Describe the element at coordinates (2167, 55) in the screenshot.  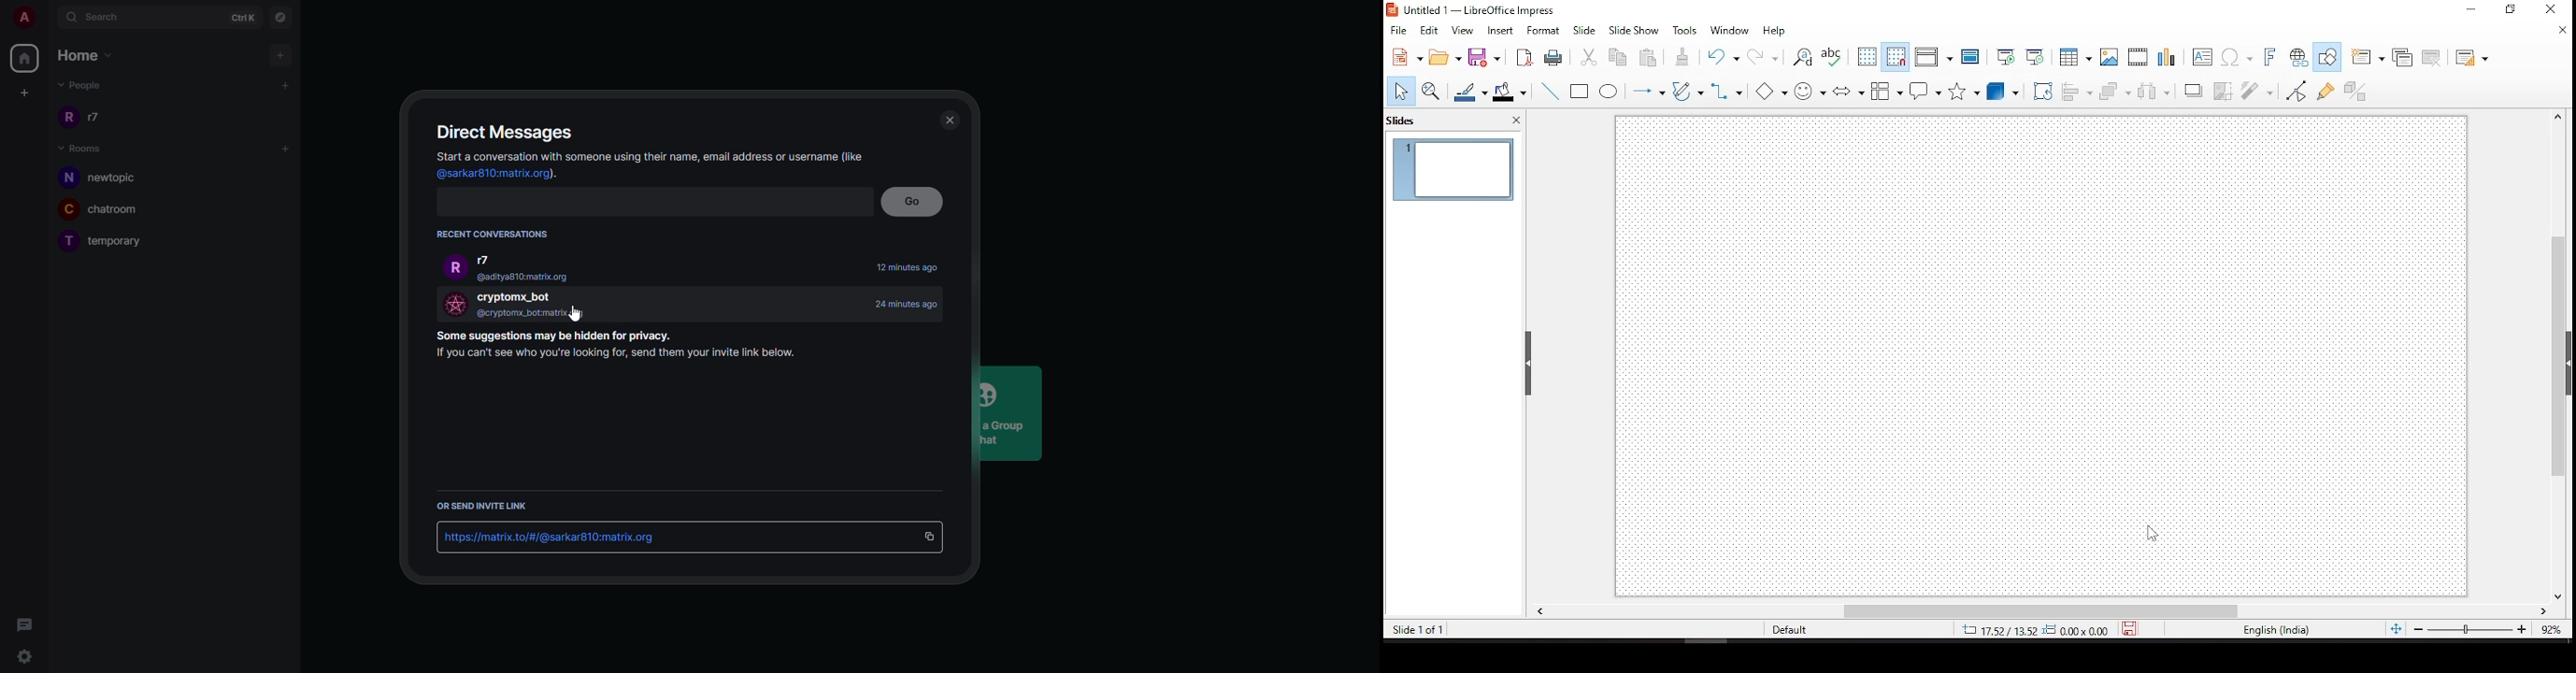
I see `charts` at that location.